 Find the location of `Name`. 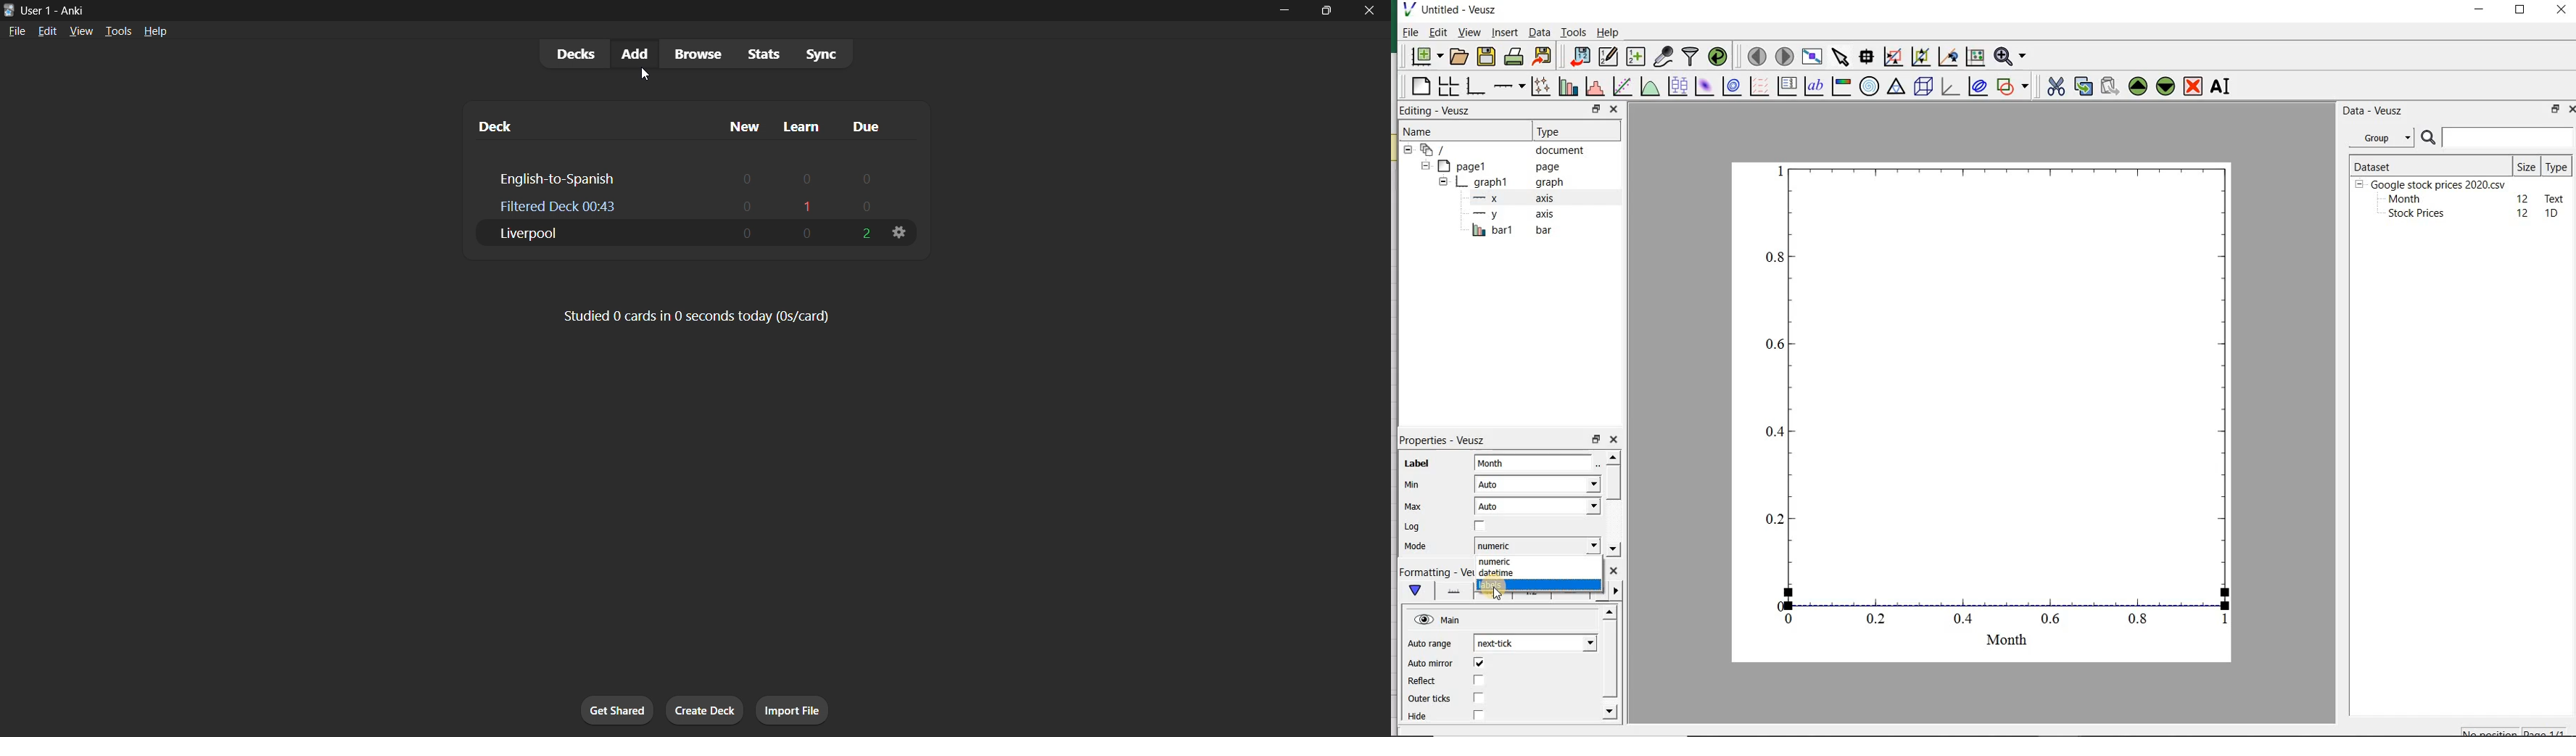

Name is located at coordinates (1427, 131).